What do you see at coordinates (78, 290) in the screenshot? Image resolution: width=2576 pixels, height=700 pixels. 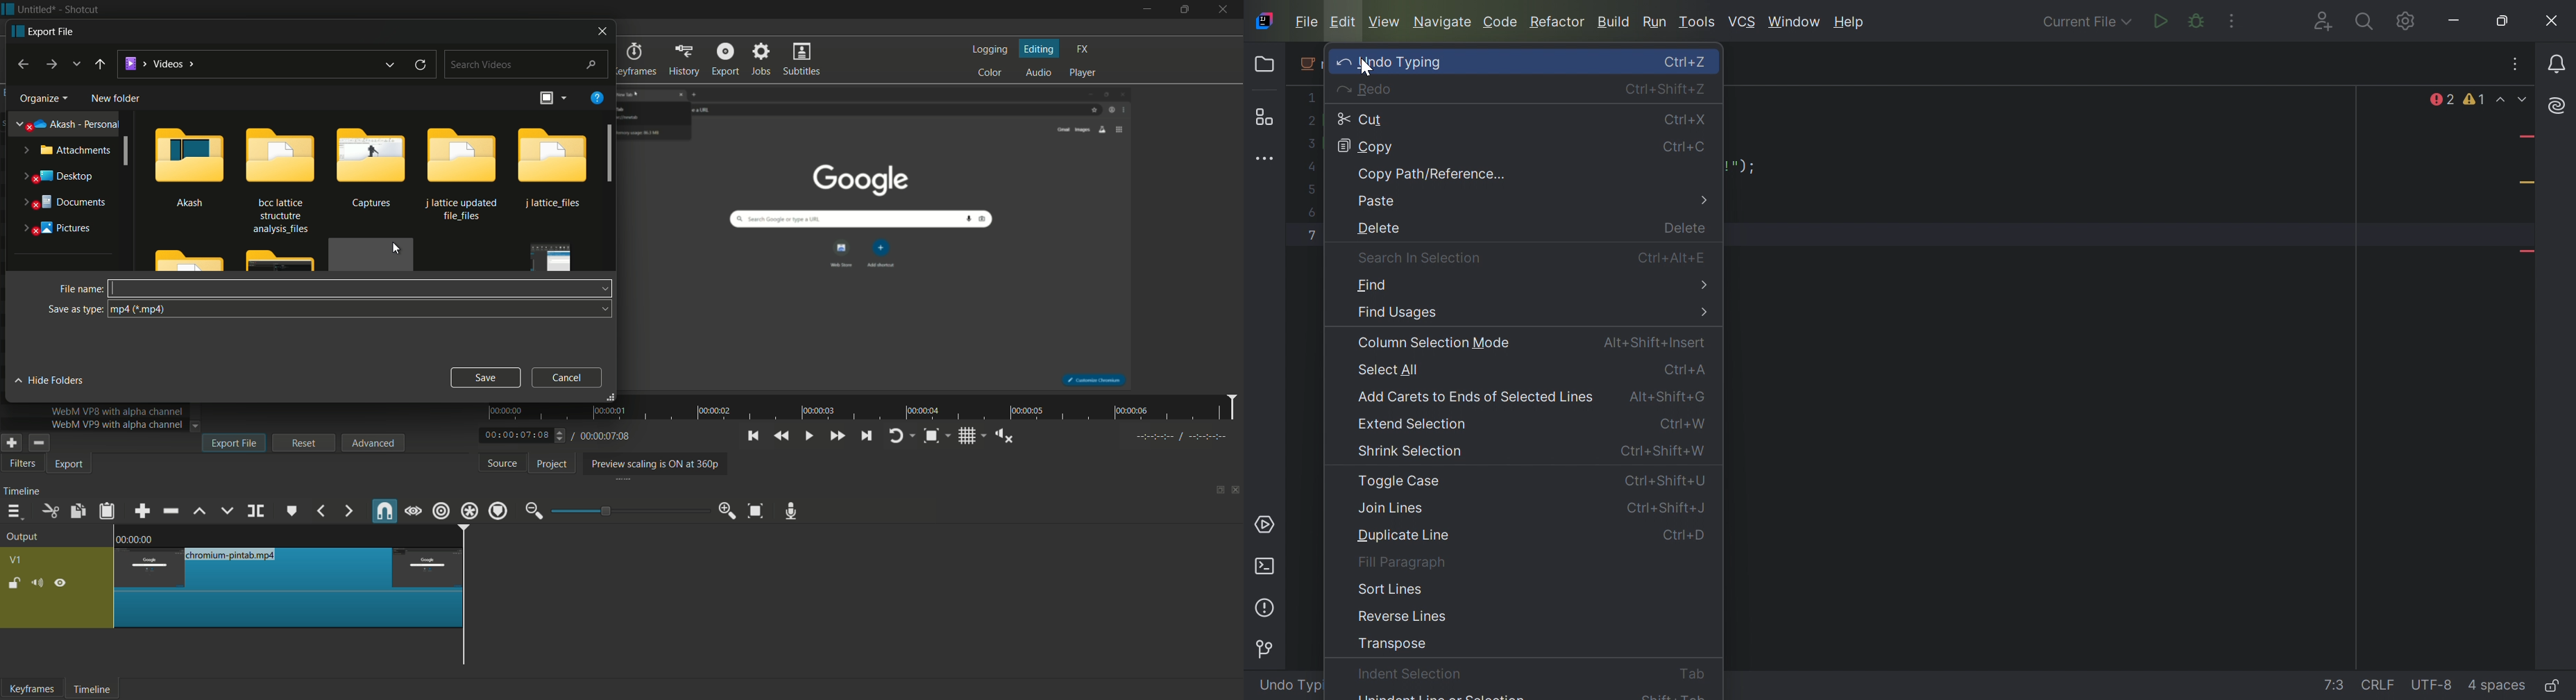 I see `file name` at bounding box center [78, 290].